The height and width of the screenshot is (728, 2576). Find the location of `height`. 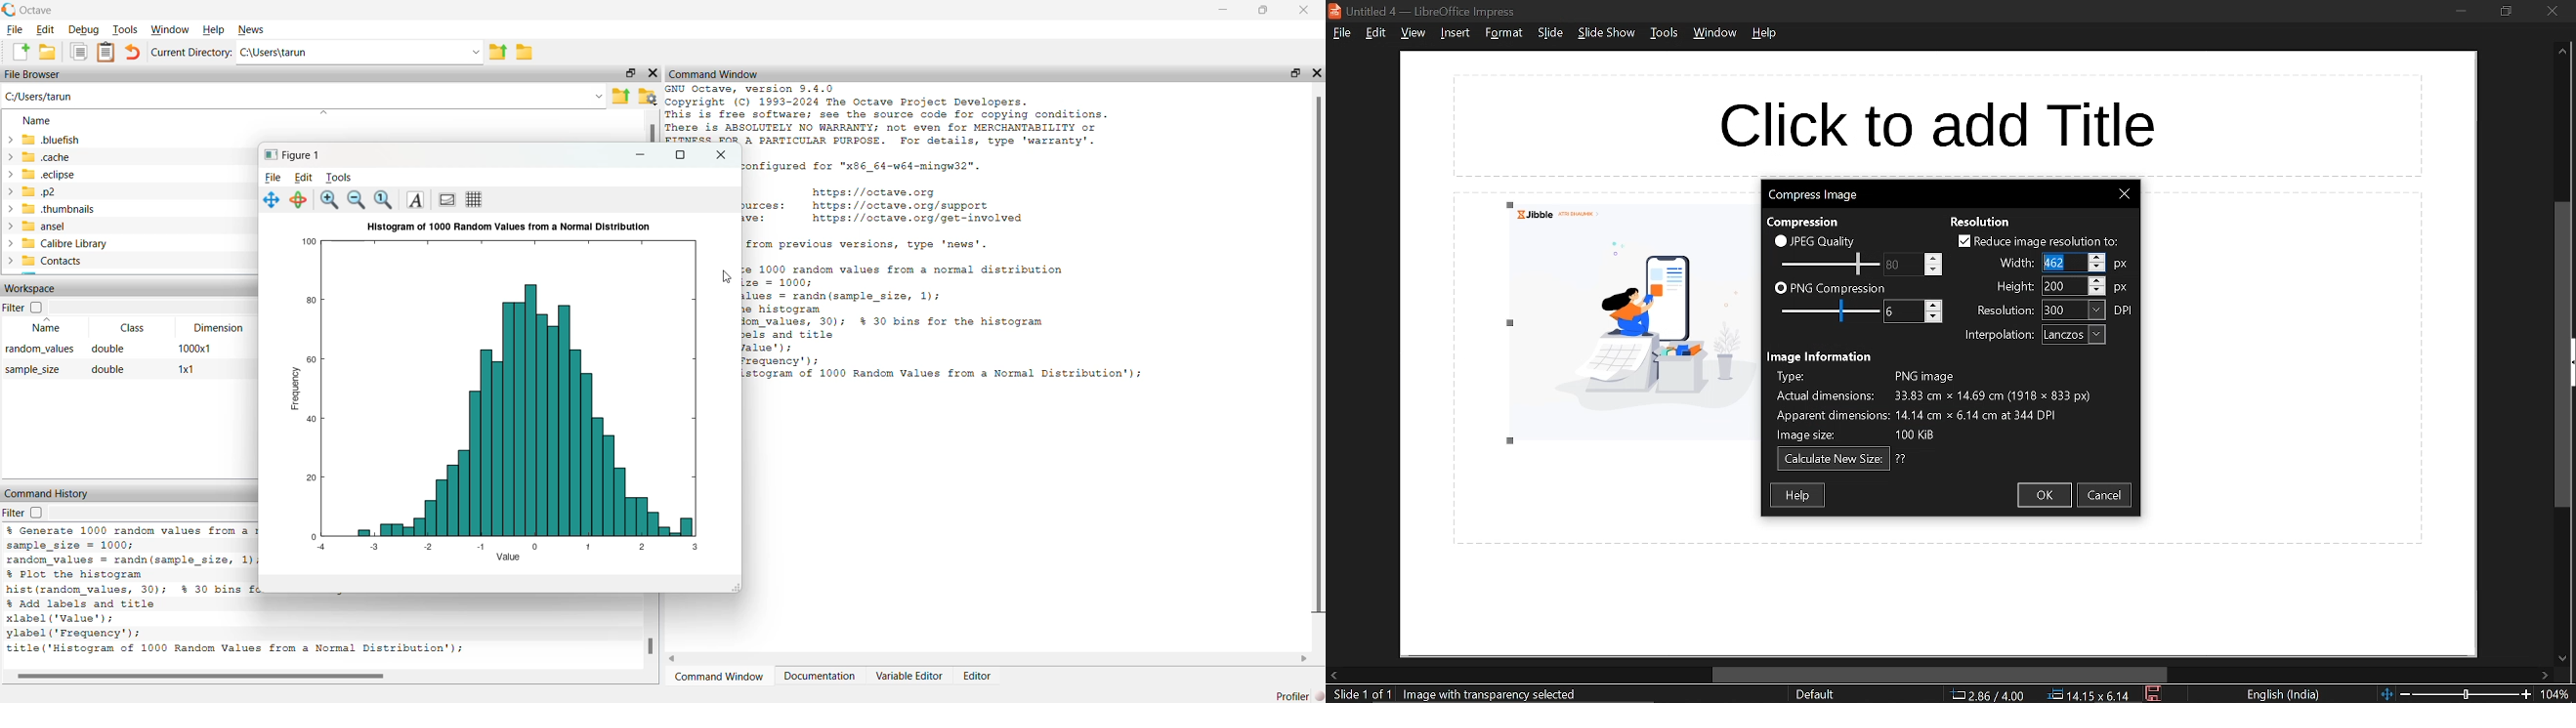

height is located at coordinates (2062, 286).